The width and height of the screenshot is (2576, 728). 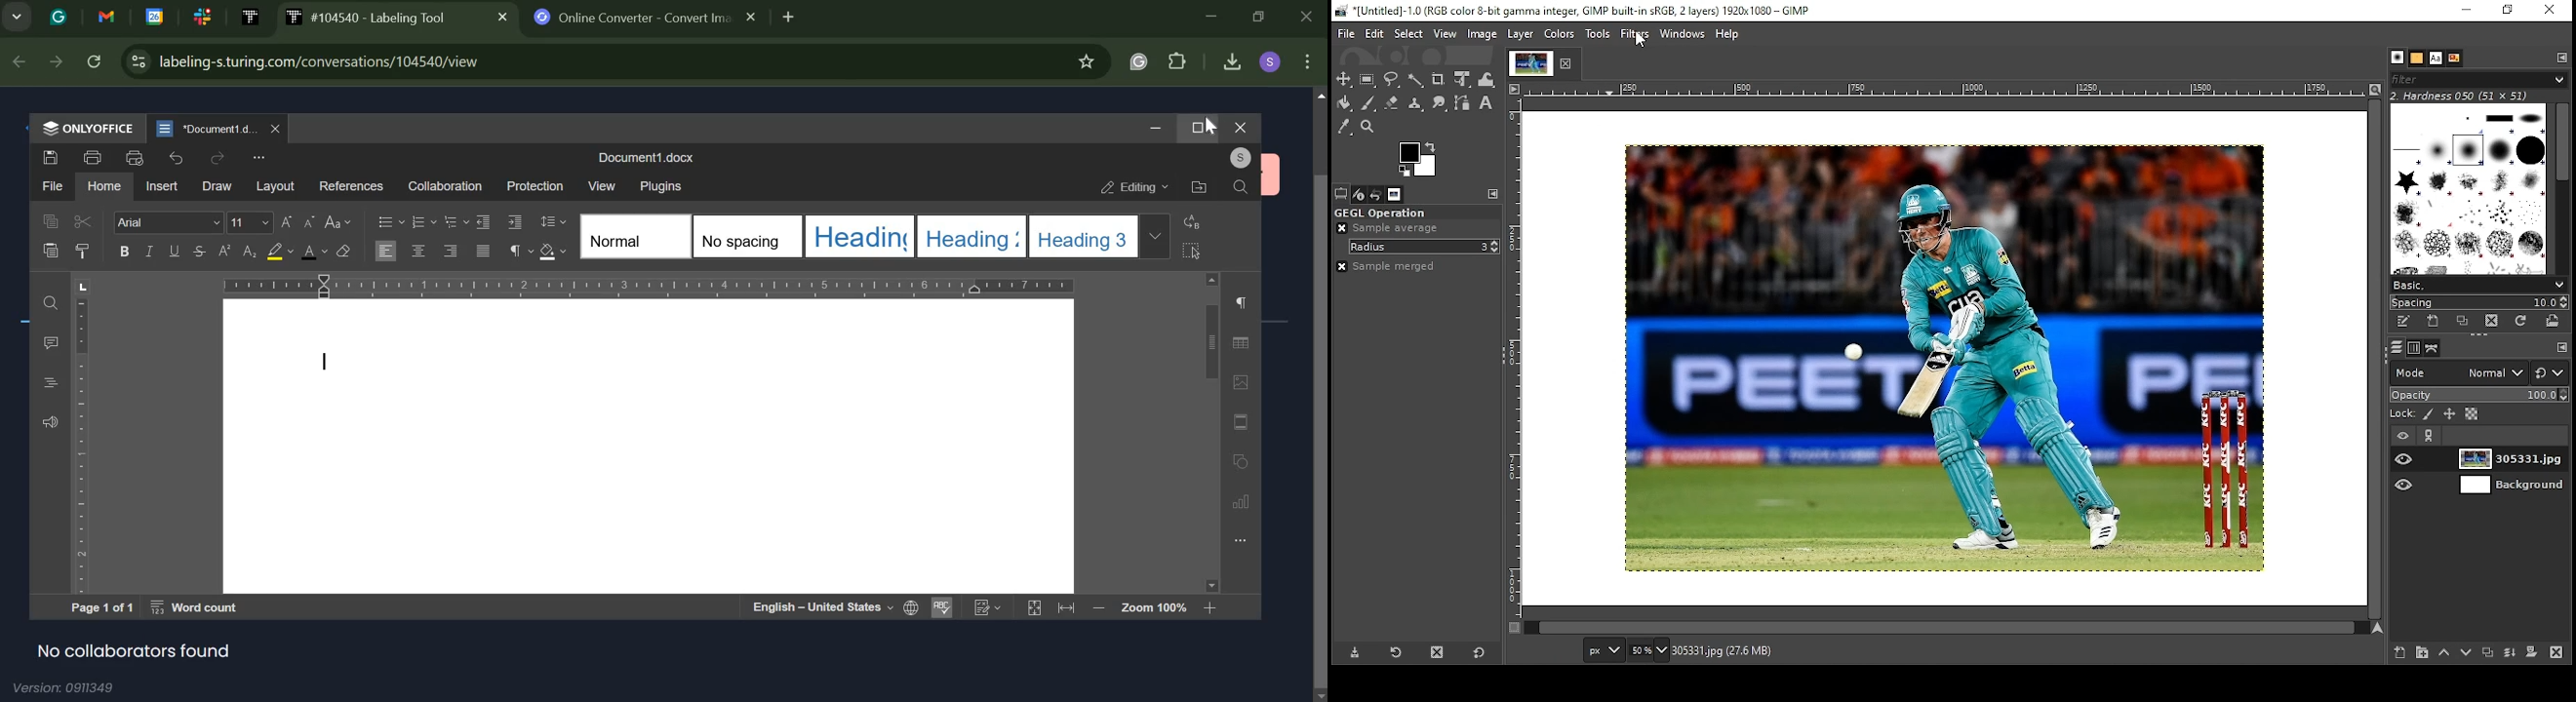 What do you see at coordinates (517, 222) in the screenshot?
I see `increase indent` at bounding box center [517, 222].